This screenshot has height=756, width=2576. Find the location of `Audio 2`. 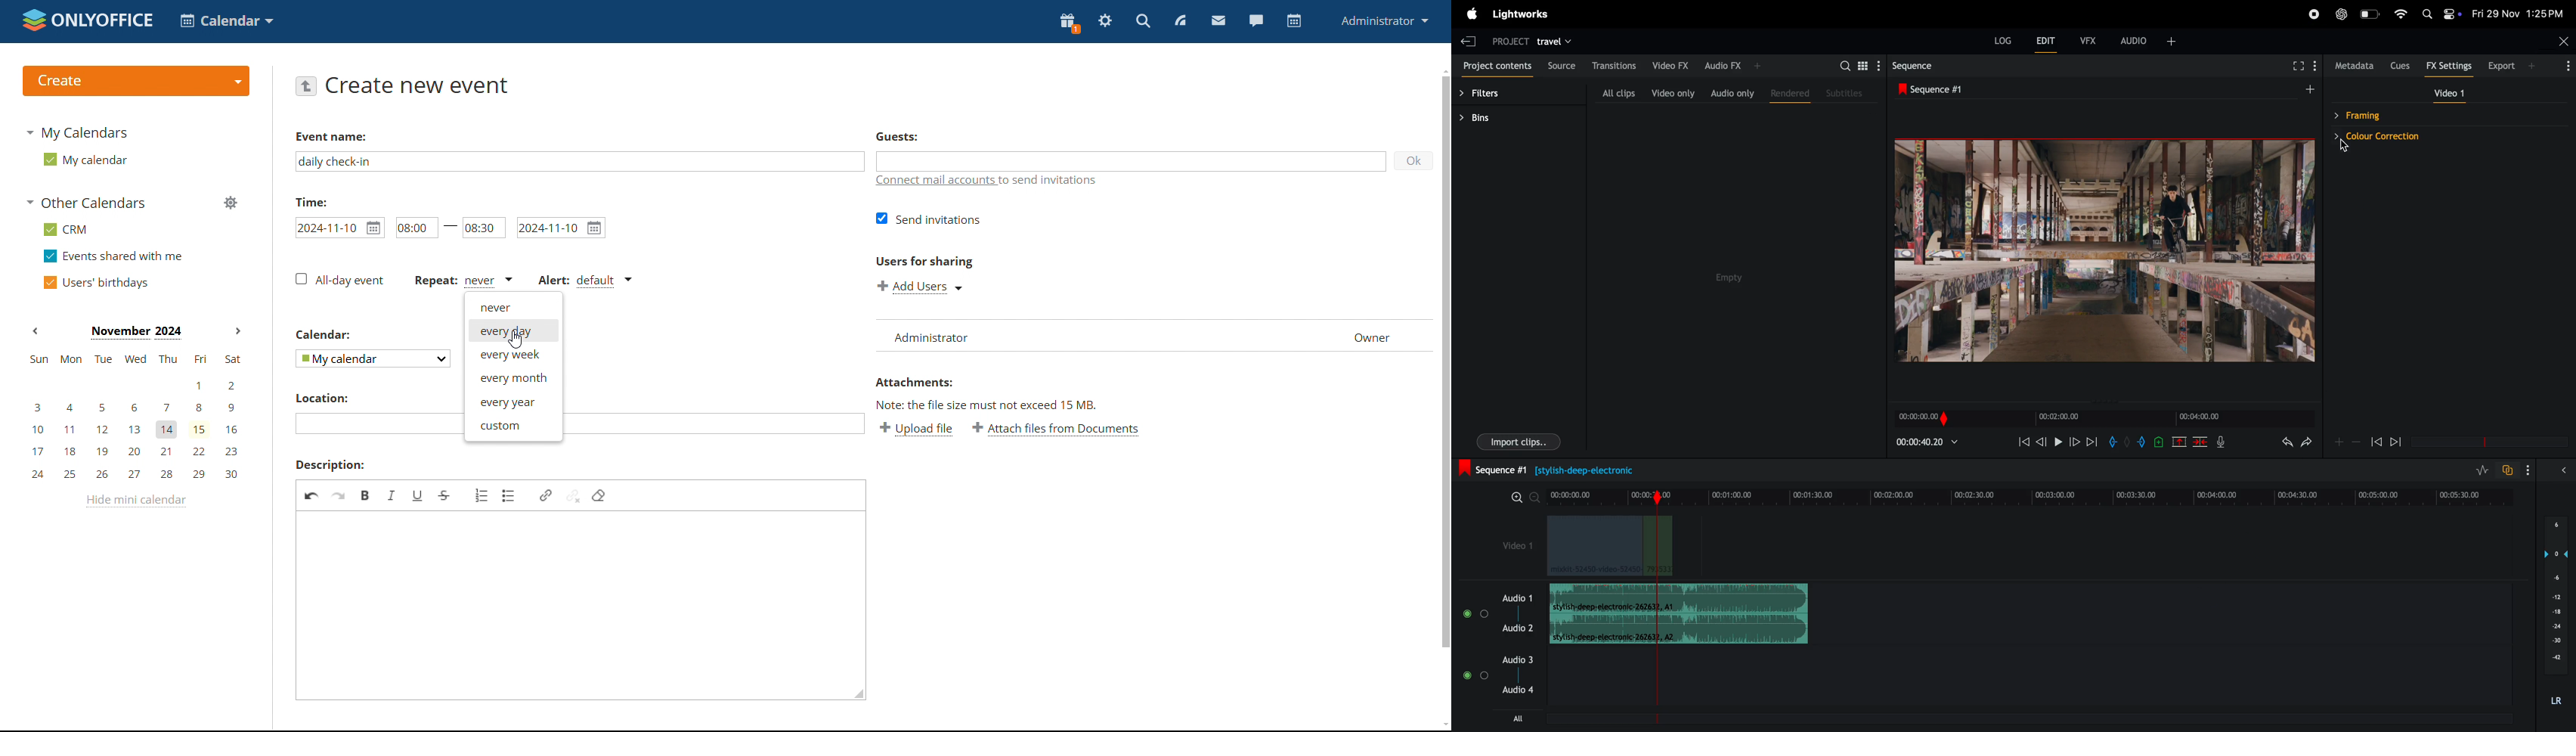

Audio 2 is located at coordinates (1517, 627).